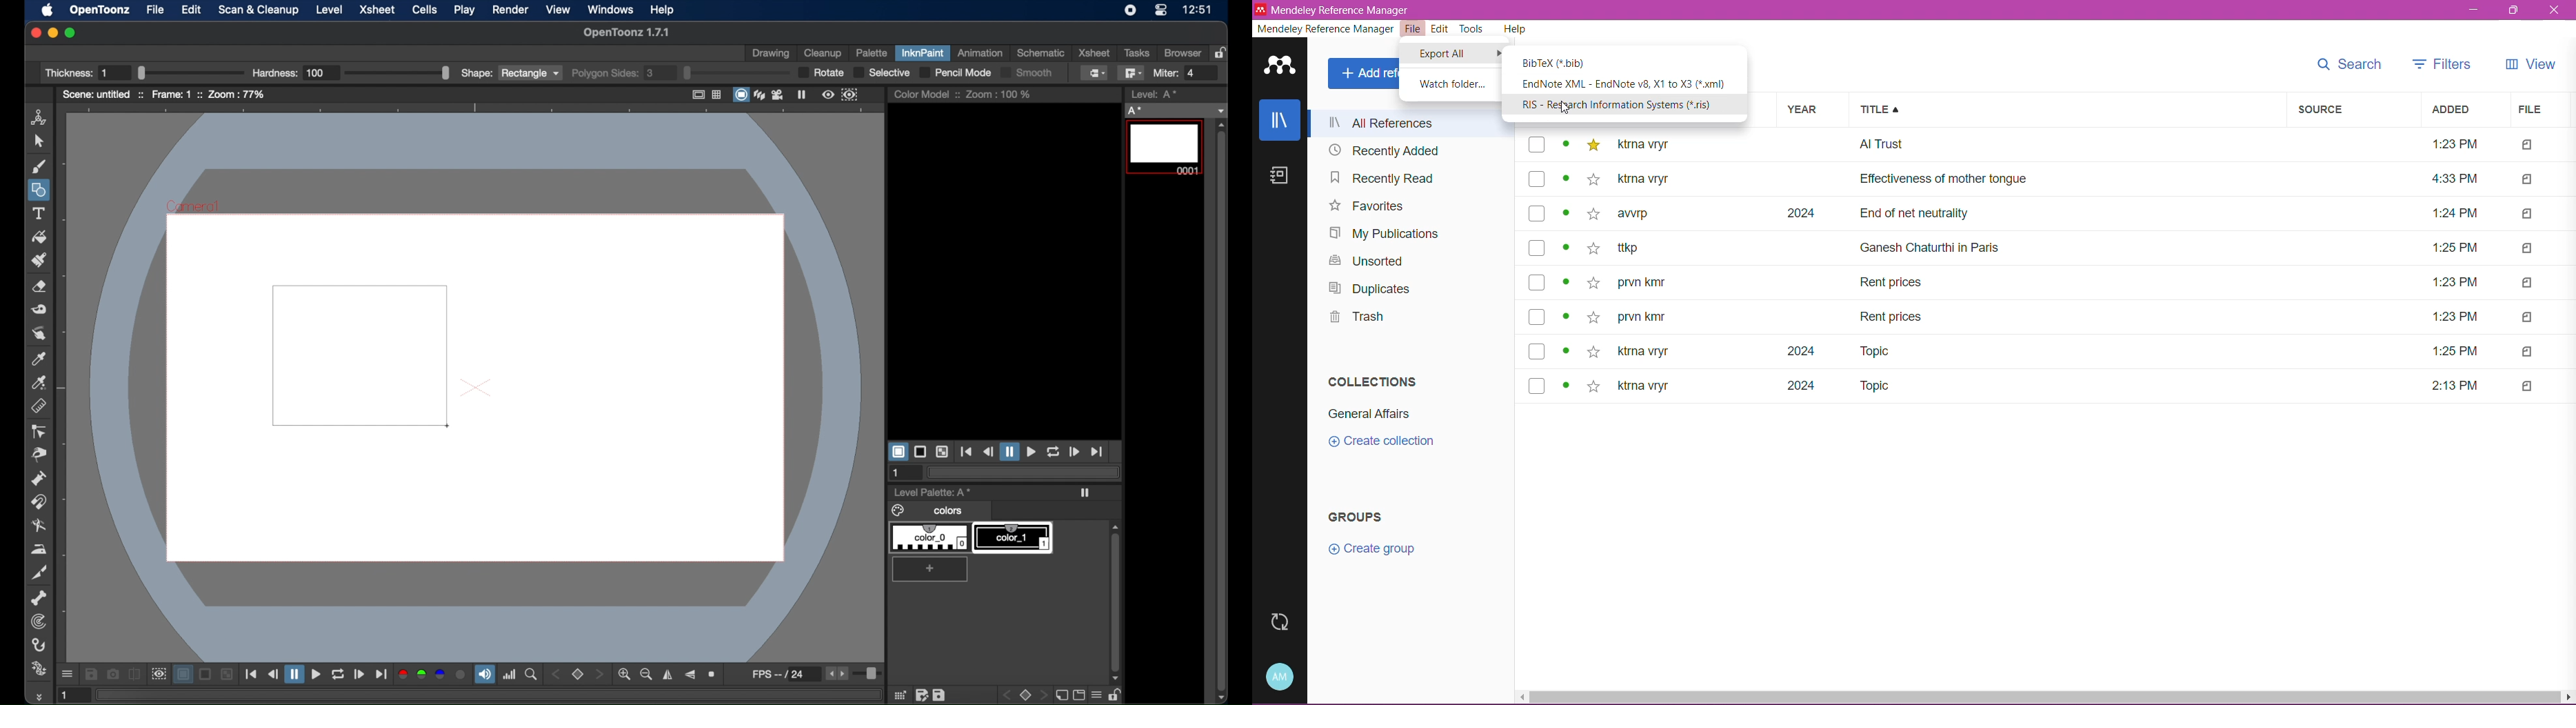 This screenshot has height=728, width=2576. What do you see at coordinates (1451, 85) in the screenshot?
I see `Watch Folder` at bounding box center [1451, 85].